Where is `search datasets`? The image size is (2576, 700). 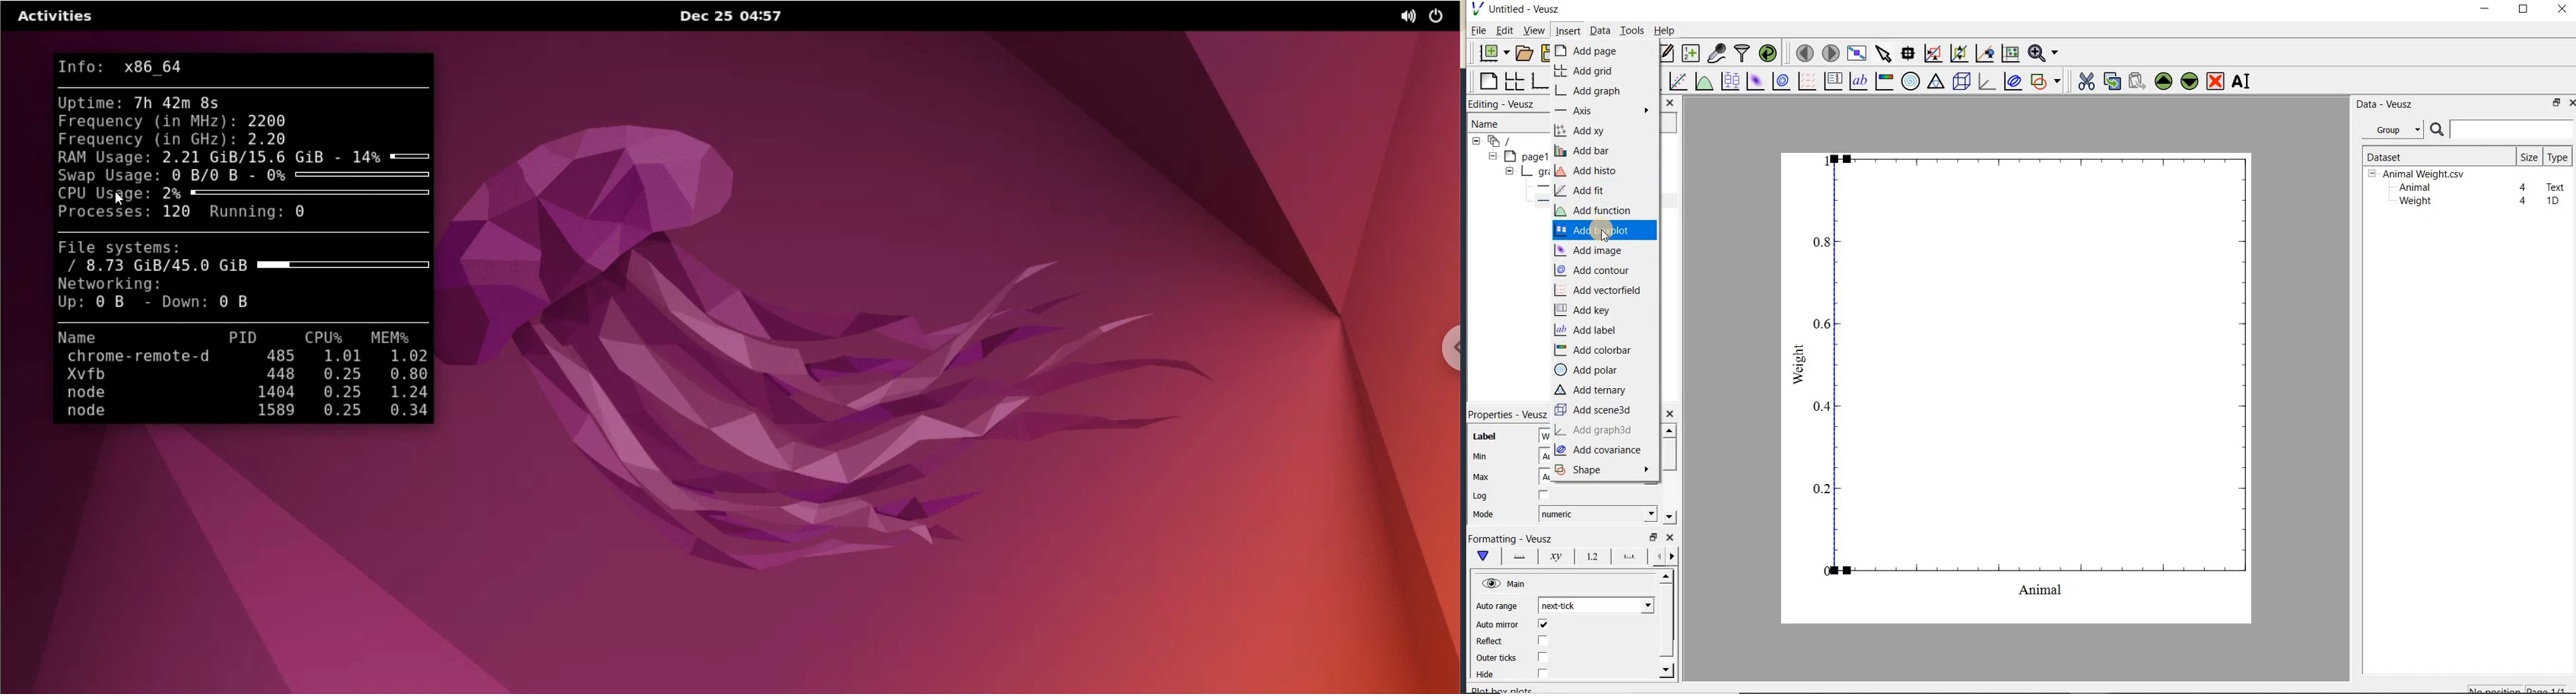
search datasets is located at coordinates (2502, 130).